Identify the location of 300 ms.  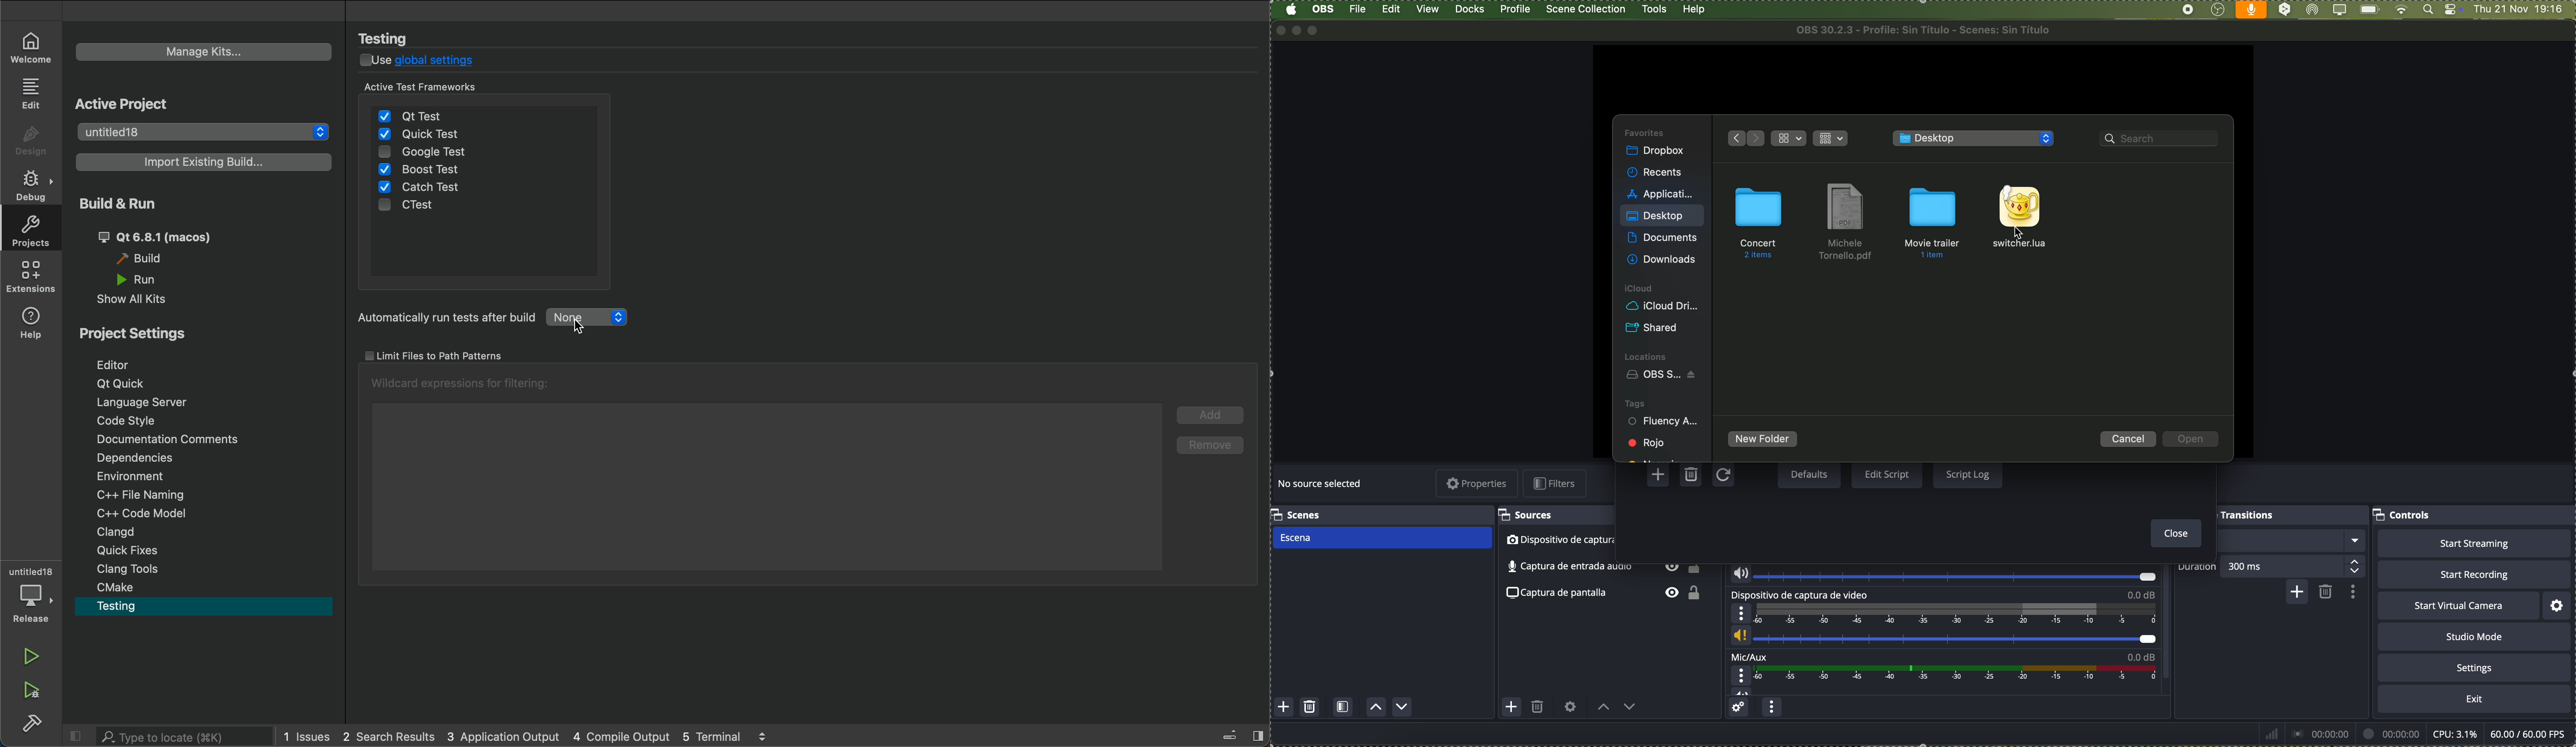
(2297, 565).